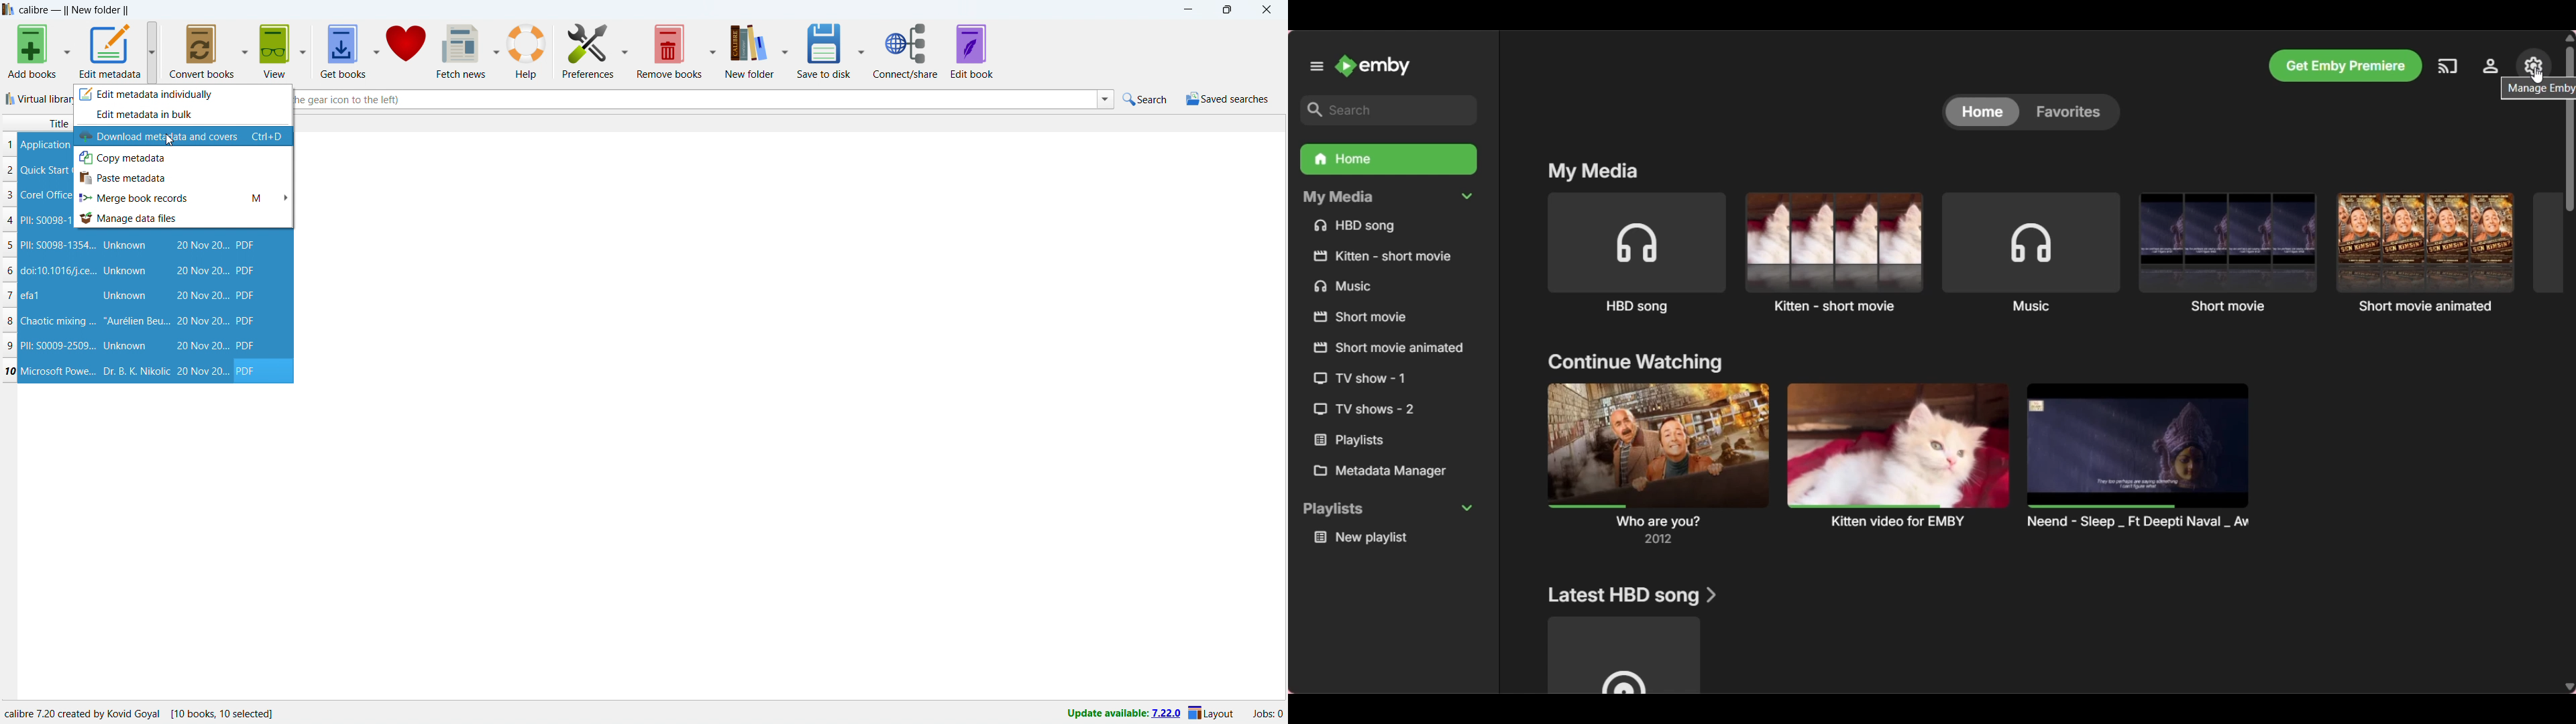 This screenshot has width=2576, height=728. I want to click on Microsoft Powe..., so click(58, 370).